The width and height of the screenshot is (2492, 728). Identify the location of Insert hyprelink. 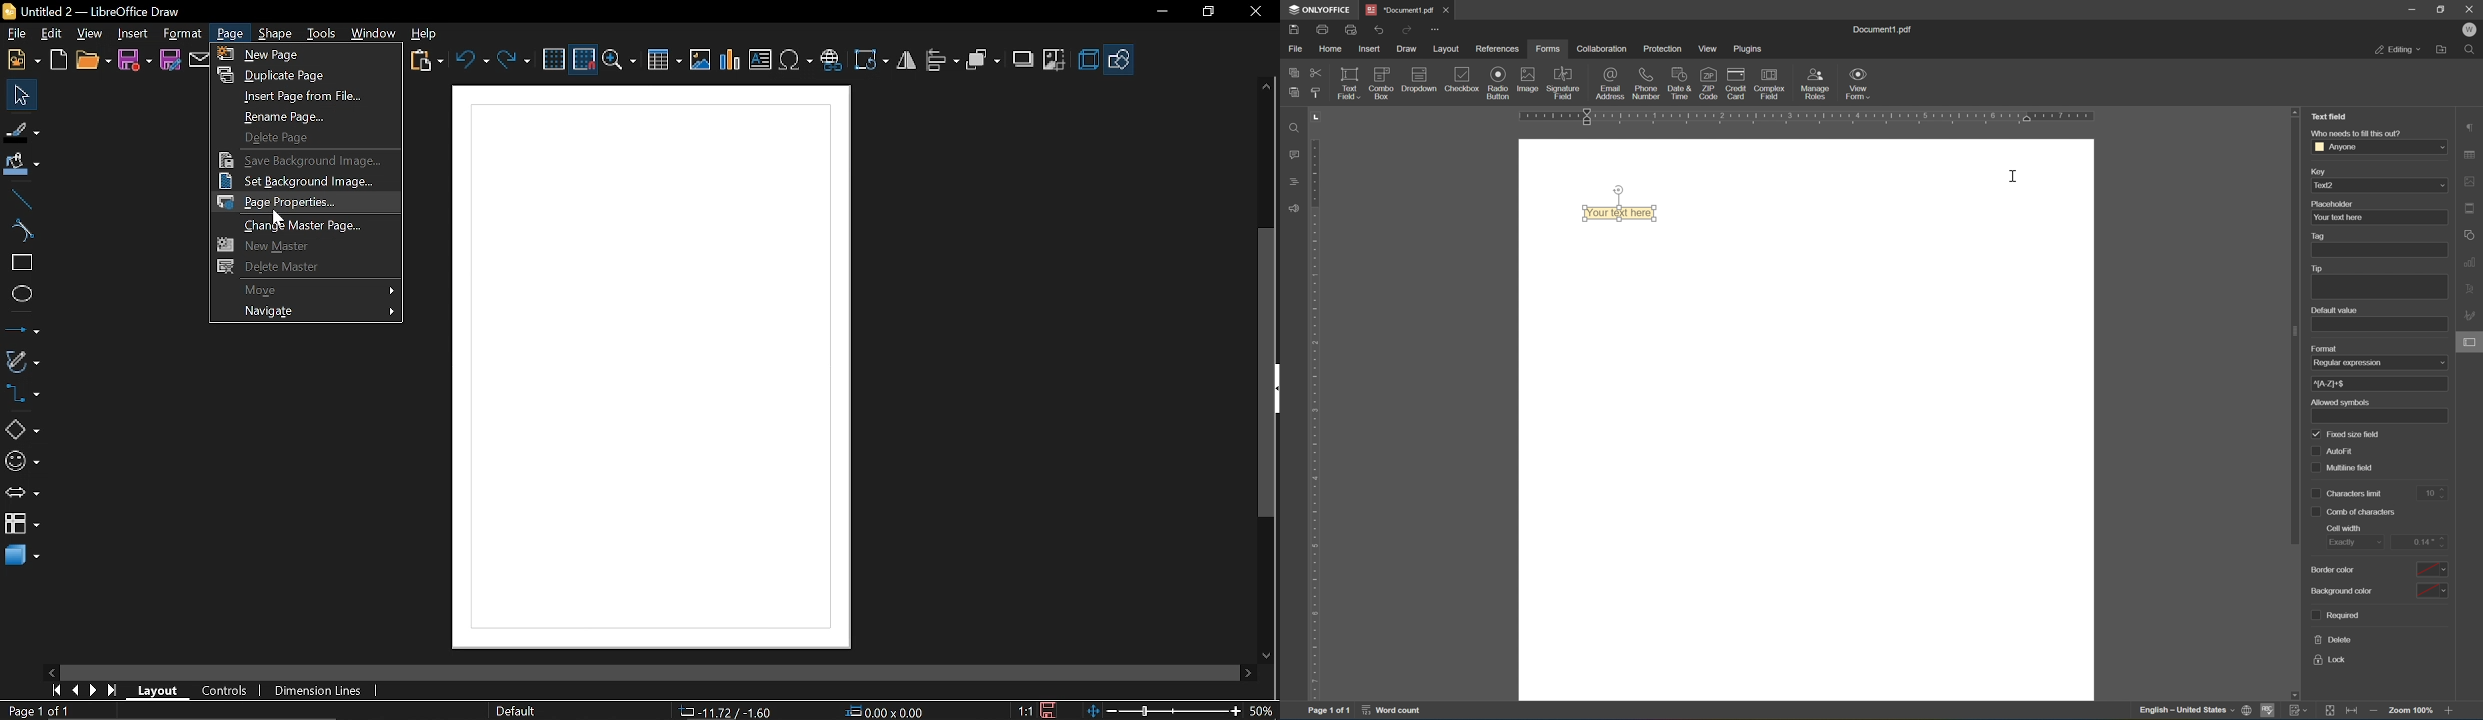
(831, 61).